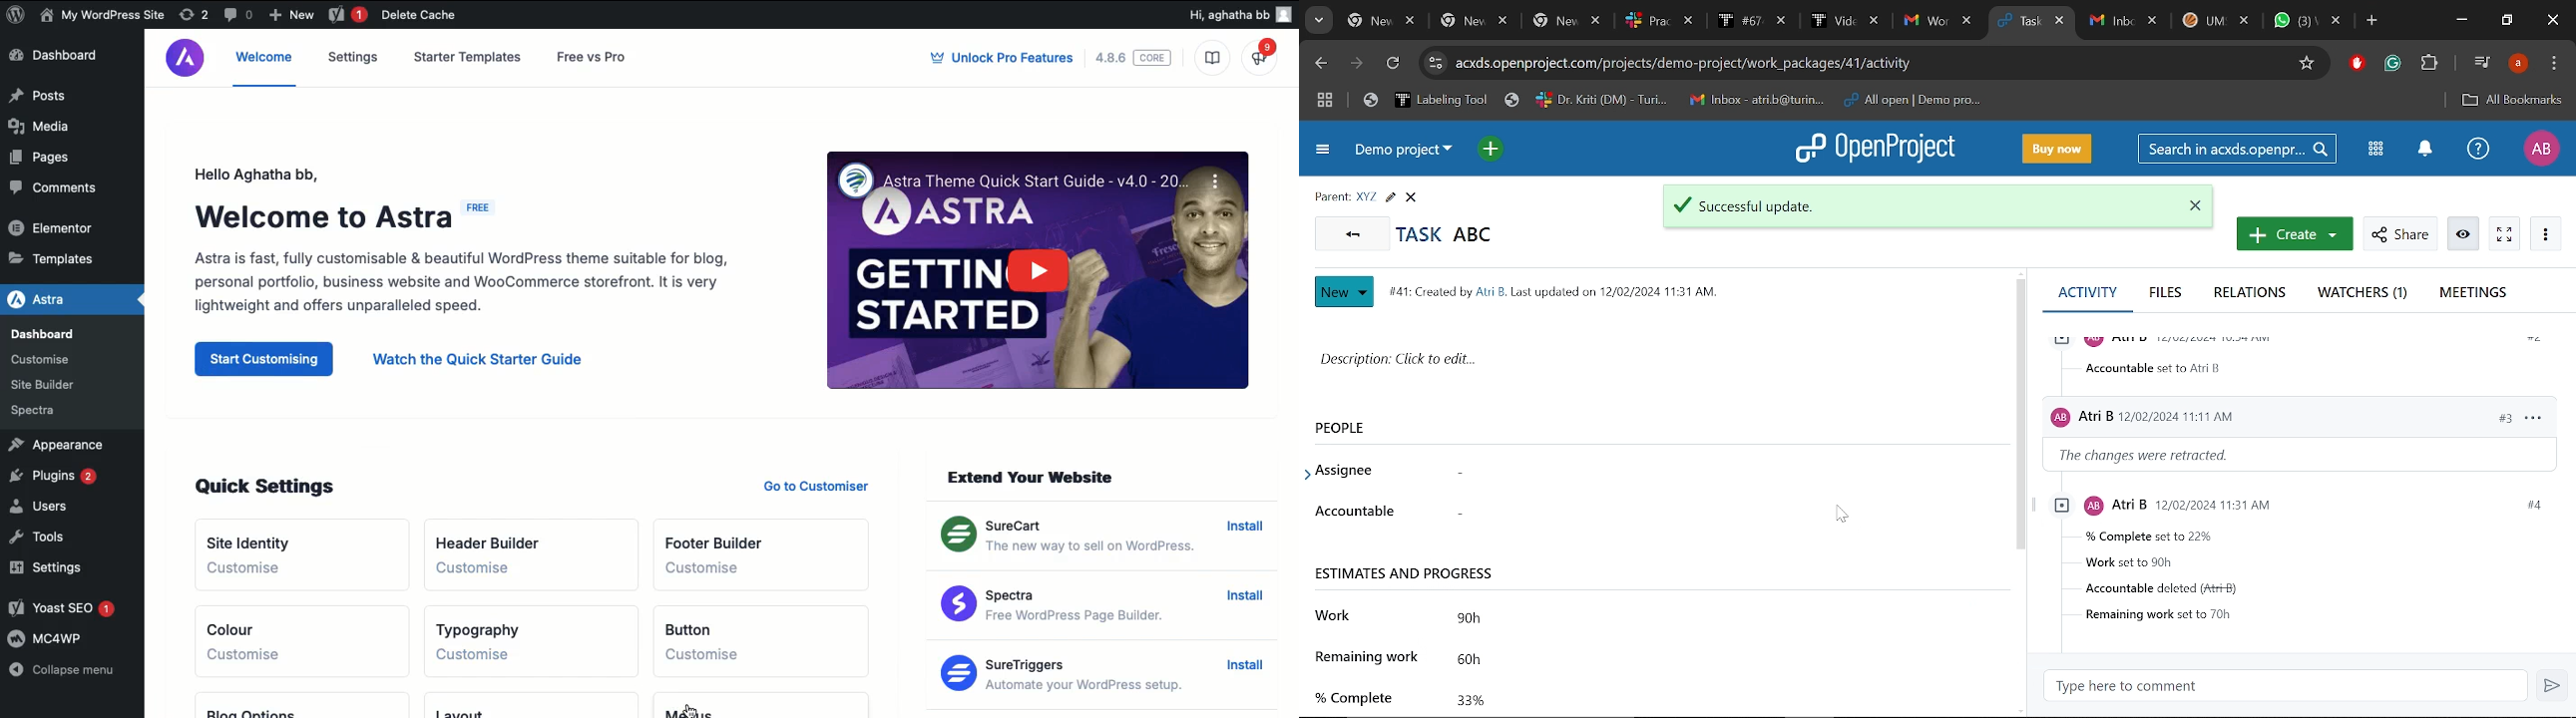 Image resolution: width=2576 pixels, height=728 pixels. I want to click on SureTrigger, so click(1071, 675).